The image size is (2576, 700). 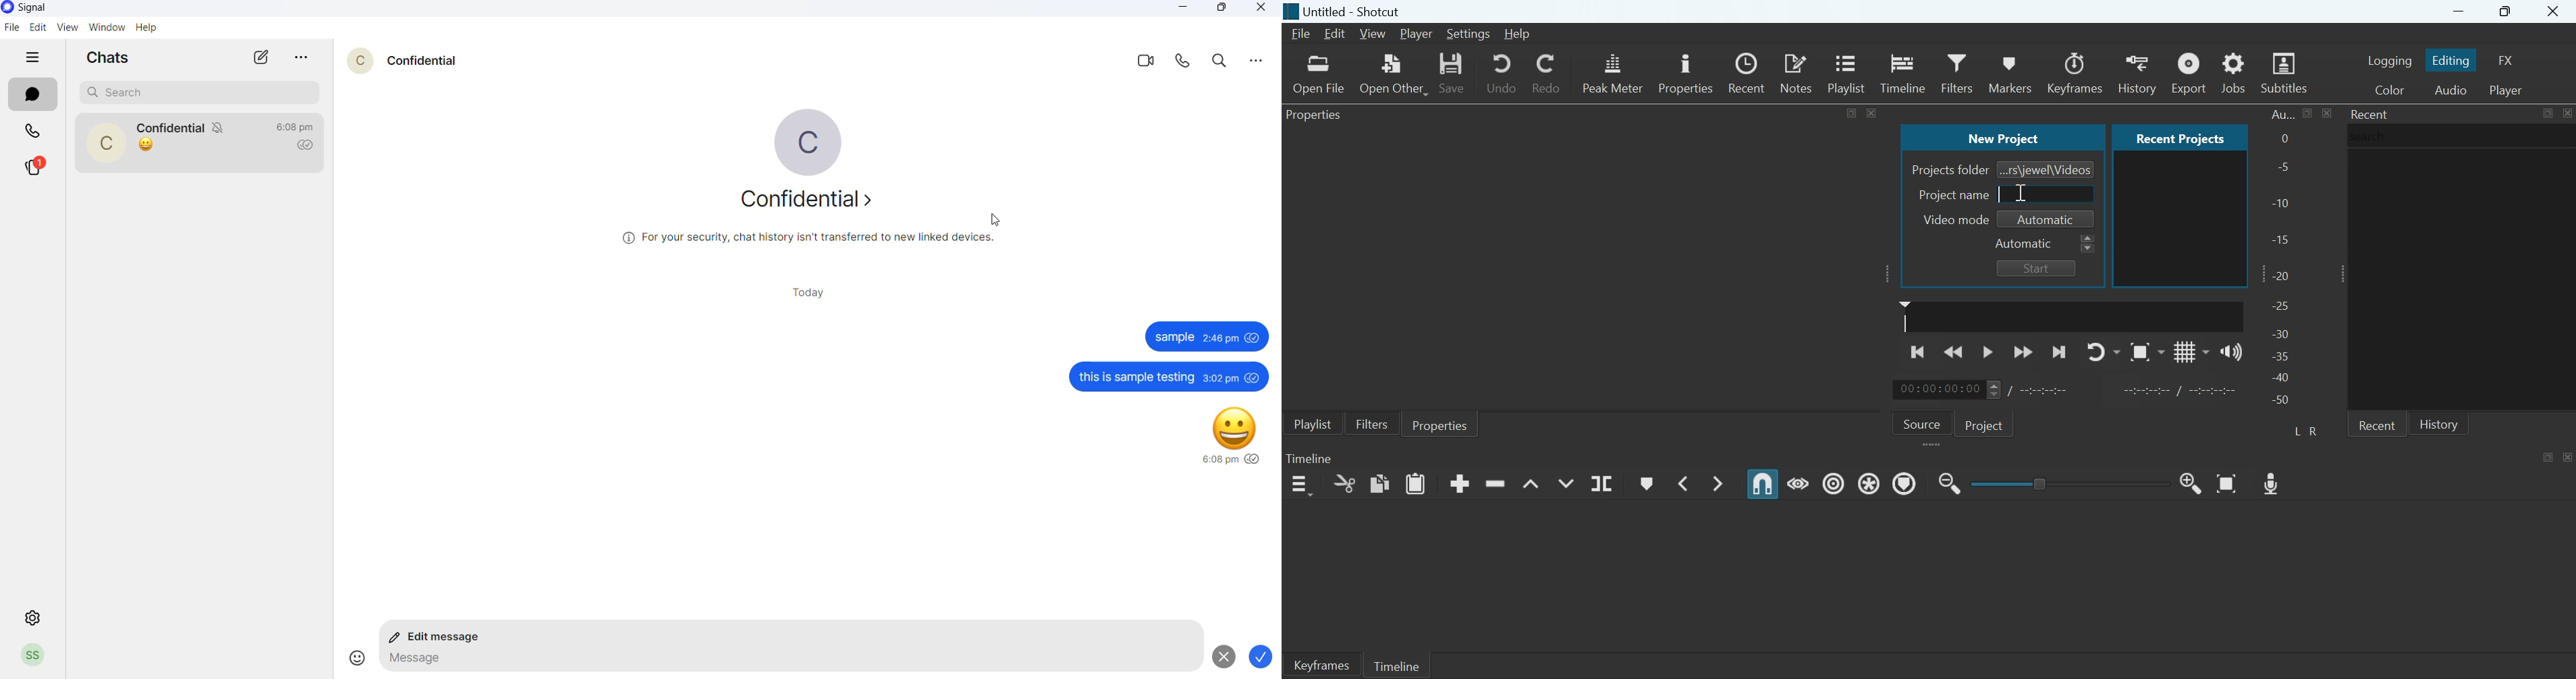 I want to click on Open a video, audio, image or project file, so click(x=1319, y=74).